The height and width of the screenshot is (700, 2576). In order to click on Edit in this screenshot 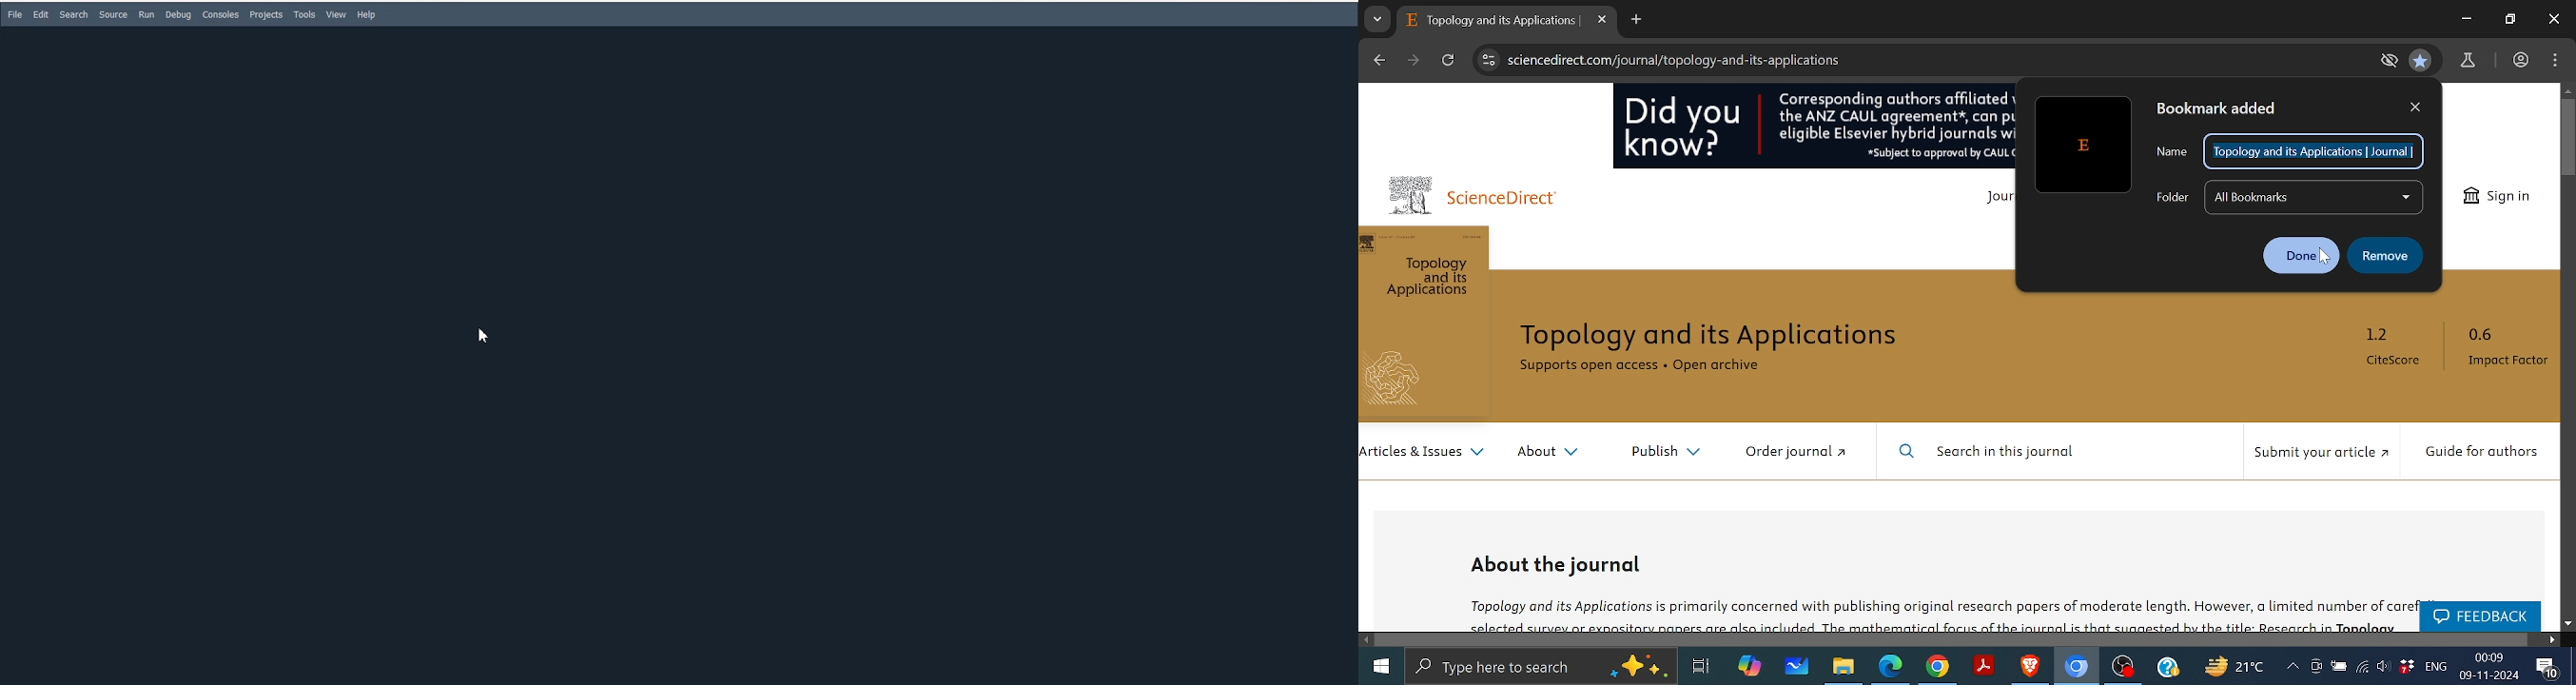, I will do `click(41, 14)`.